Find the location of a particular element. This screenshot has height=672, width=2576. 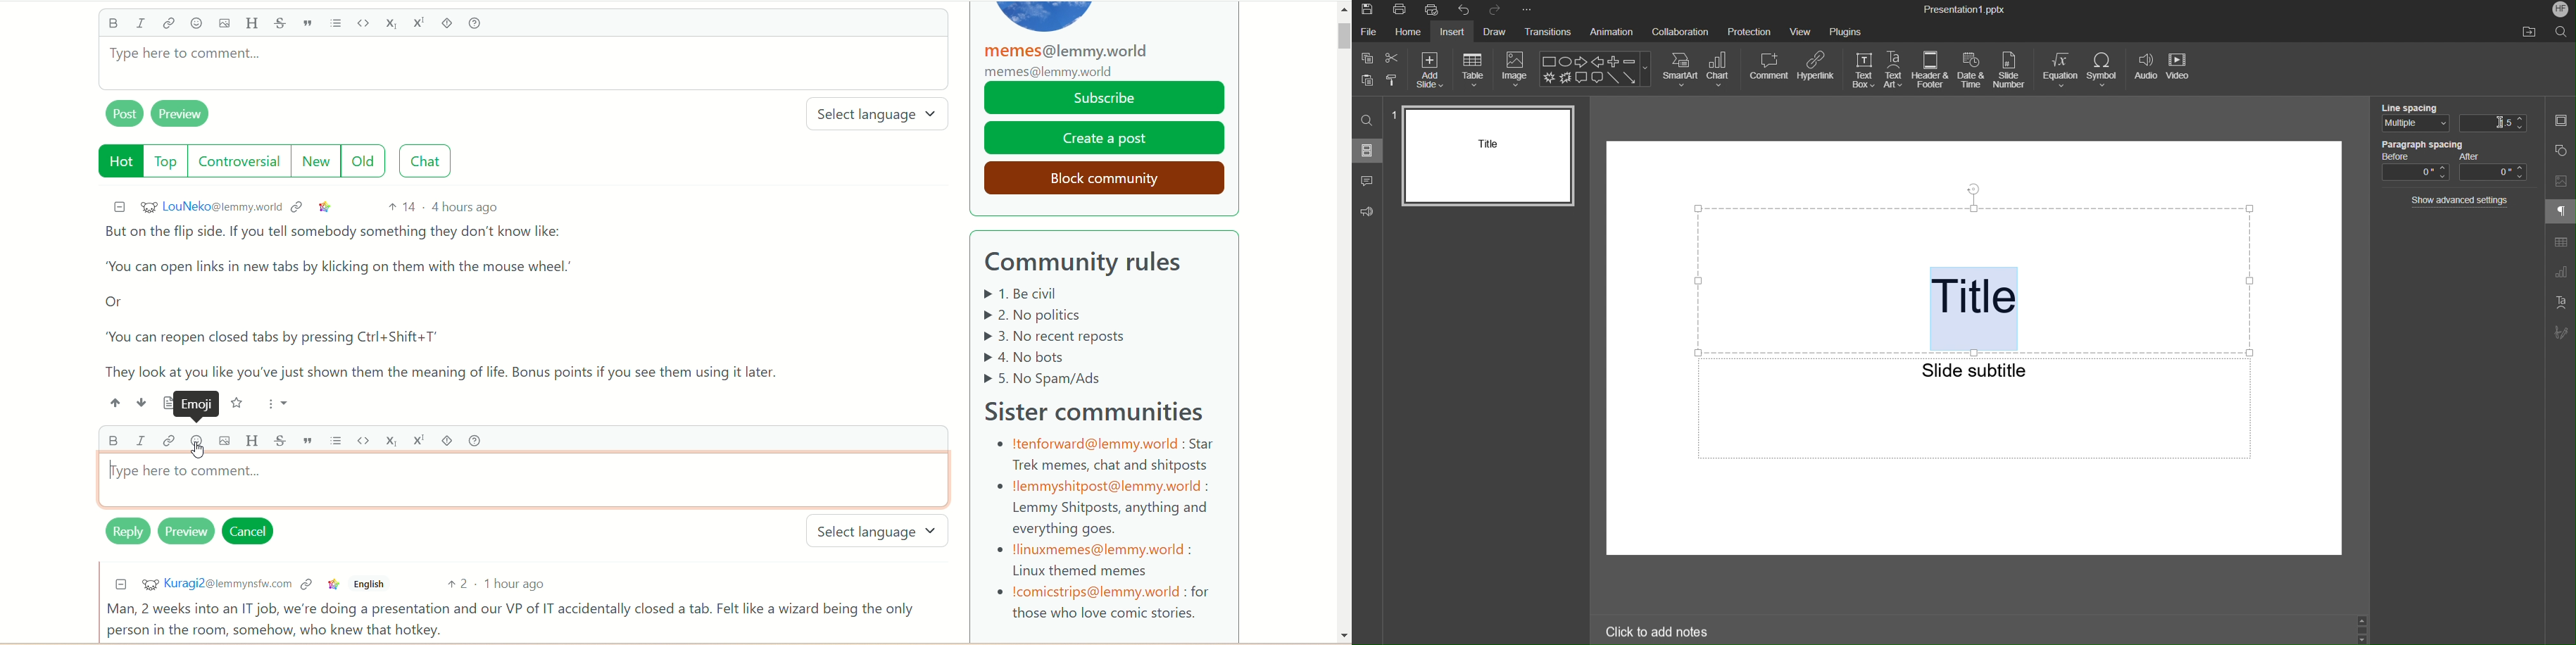

Line Spacing  is located at coordinates (2412, 106).